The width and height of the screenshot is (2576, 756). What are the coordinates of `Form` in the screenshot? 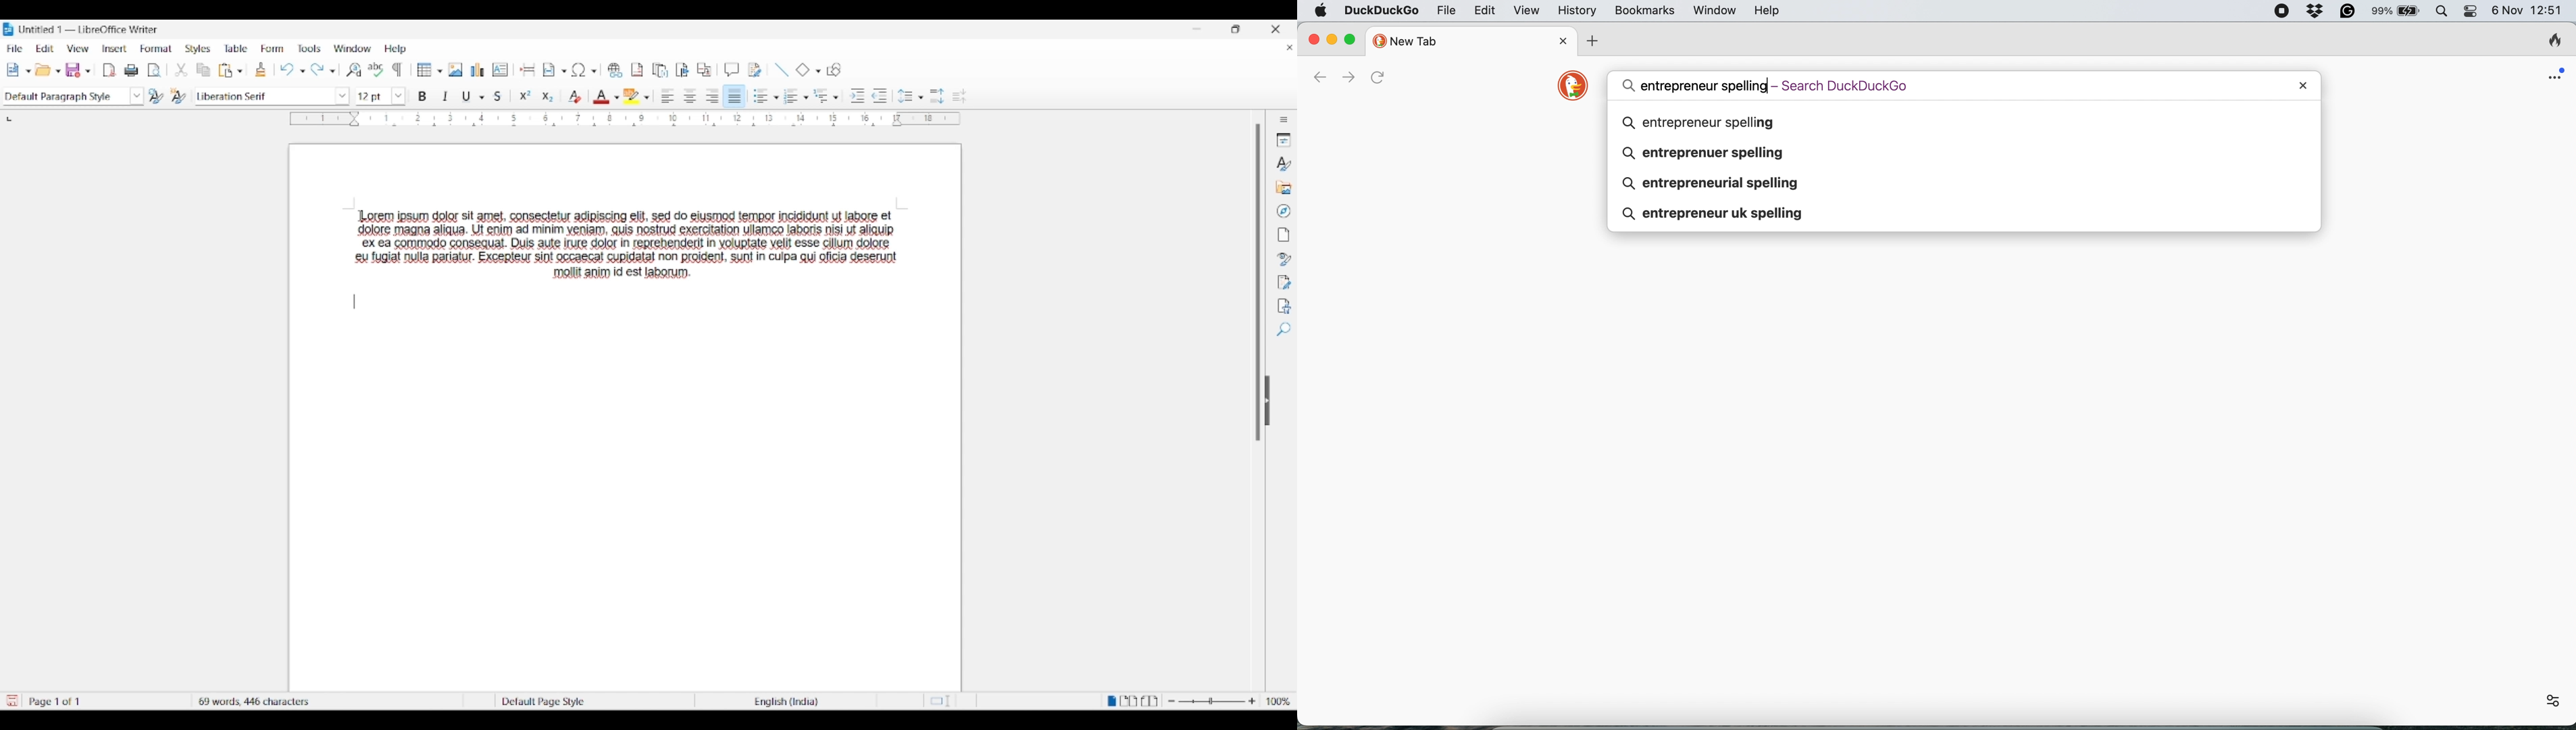 It's located at (272, 48).